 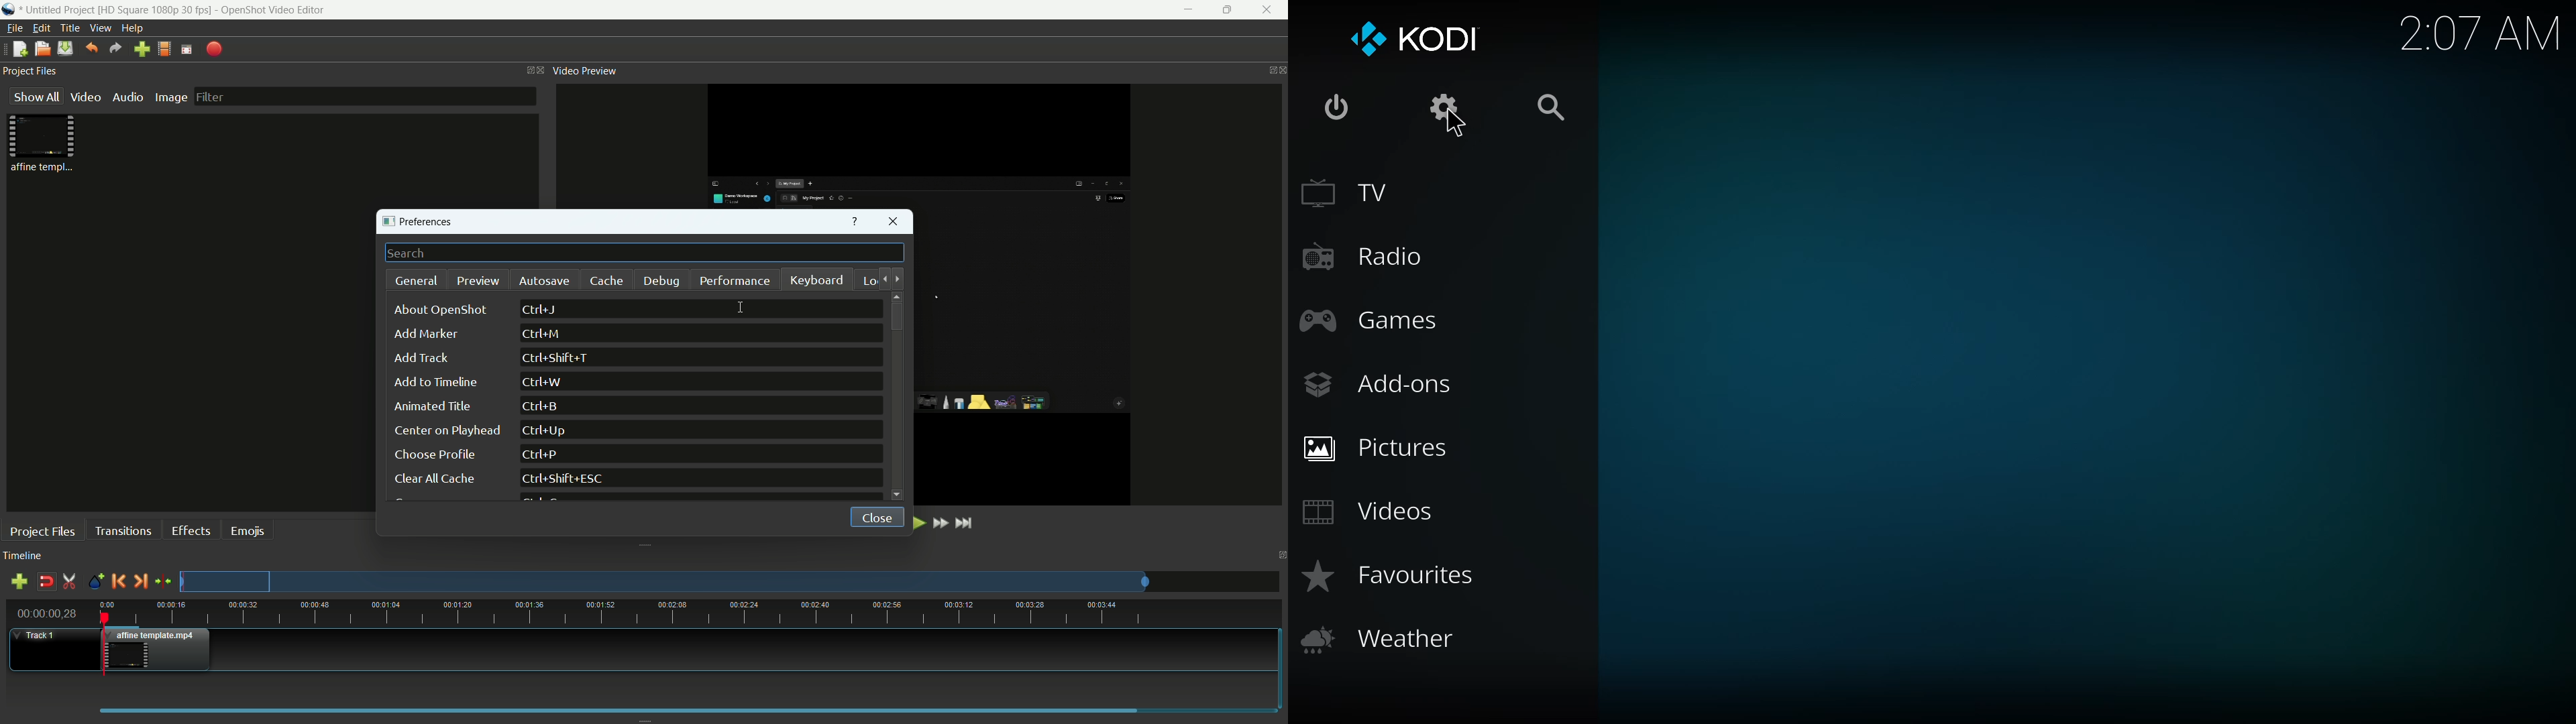 What do you see at coordinates (1347, 192) in the screenshot?
I see `tv` at bounding box center [1347, 192].